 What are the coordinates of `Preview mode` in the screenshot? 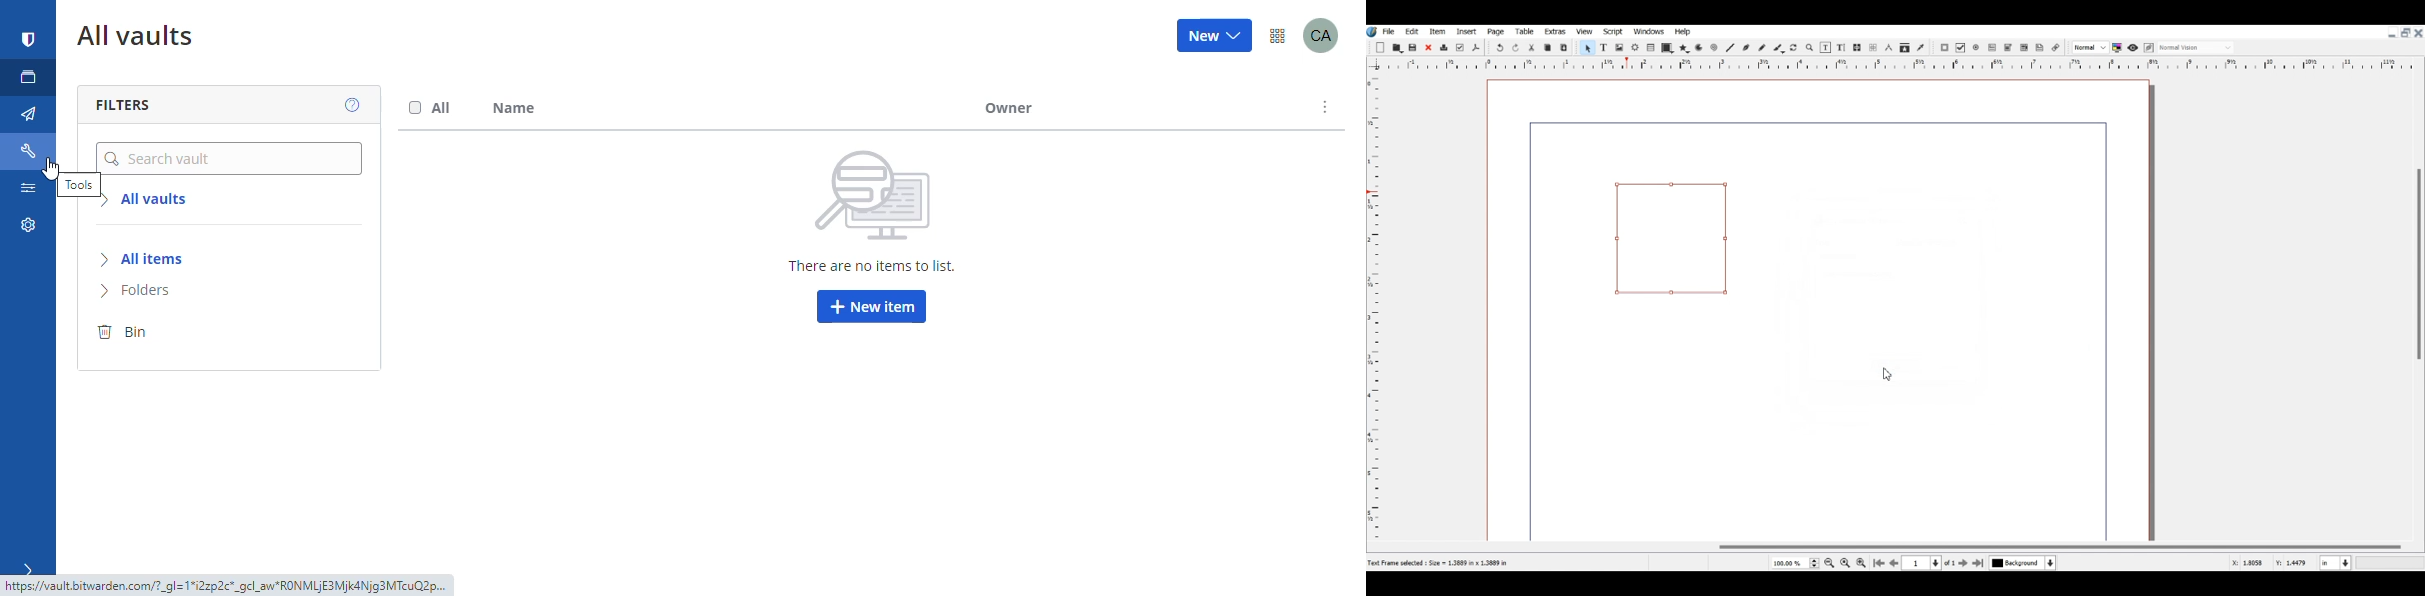 It's located at (2133, 47).